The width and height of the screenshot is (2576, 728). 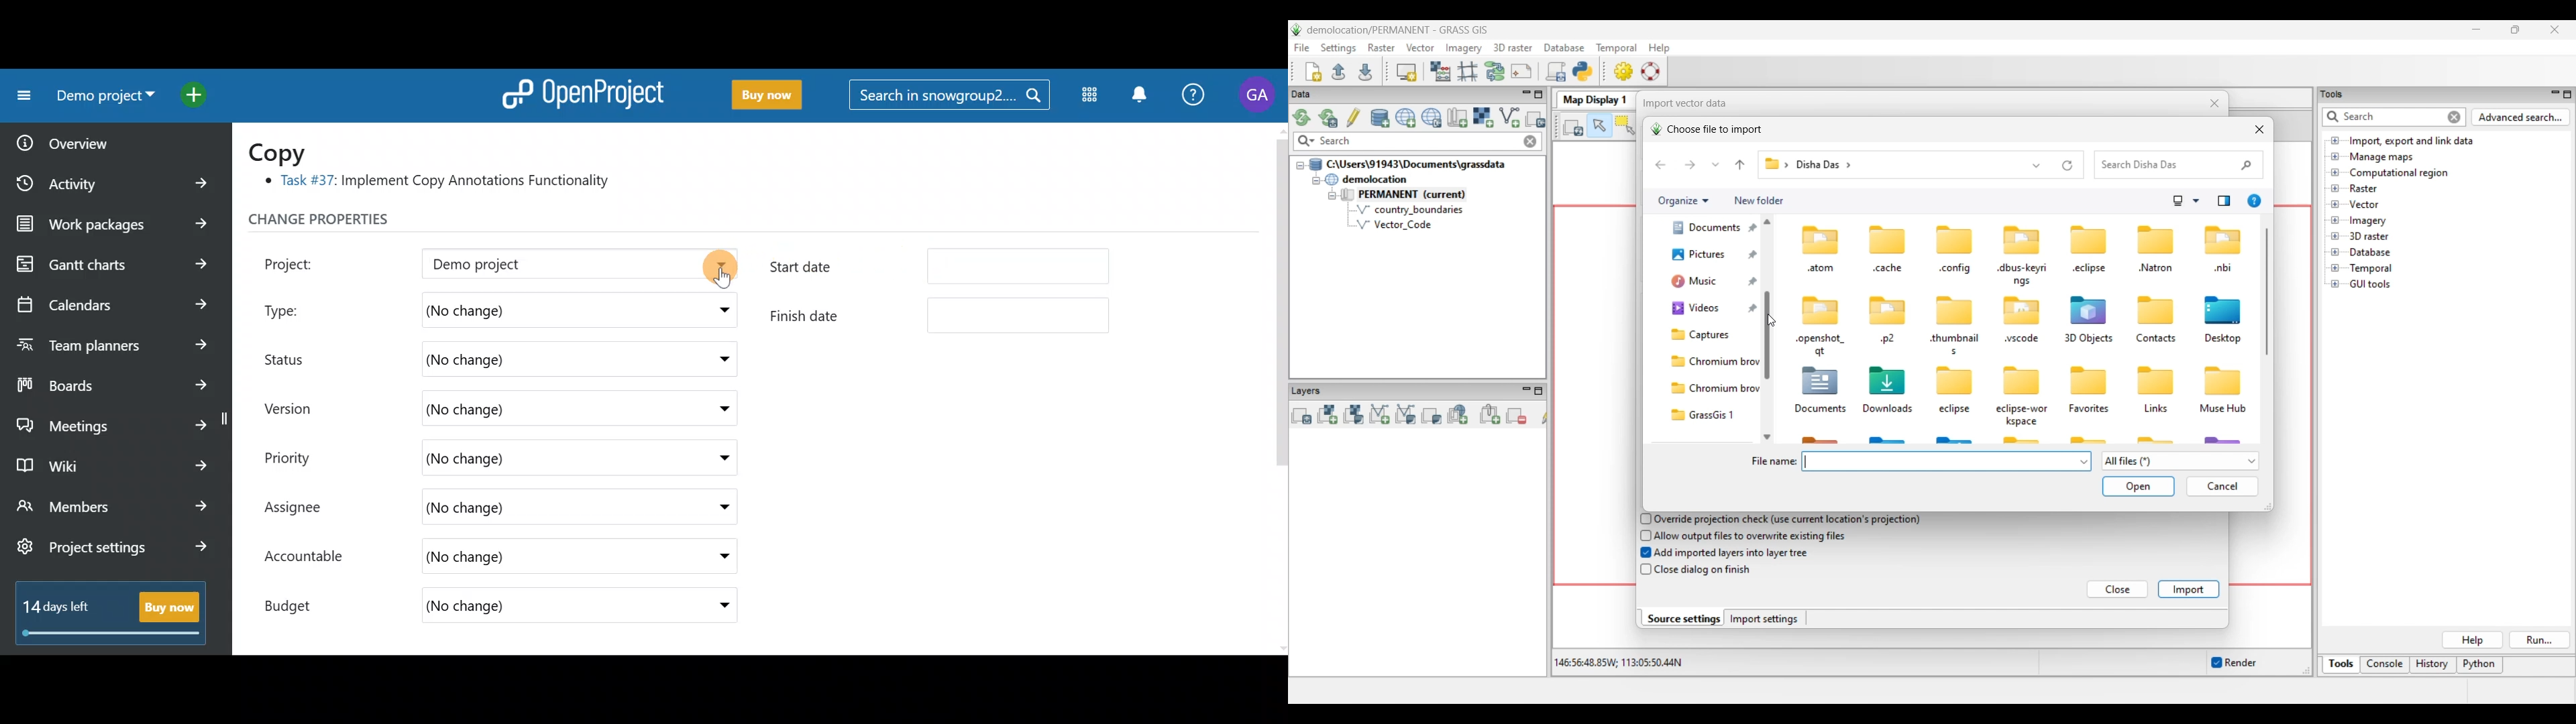 I want to click on Modules, so click(x=1085, y=97).